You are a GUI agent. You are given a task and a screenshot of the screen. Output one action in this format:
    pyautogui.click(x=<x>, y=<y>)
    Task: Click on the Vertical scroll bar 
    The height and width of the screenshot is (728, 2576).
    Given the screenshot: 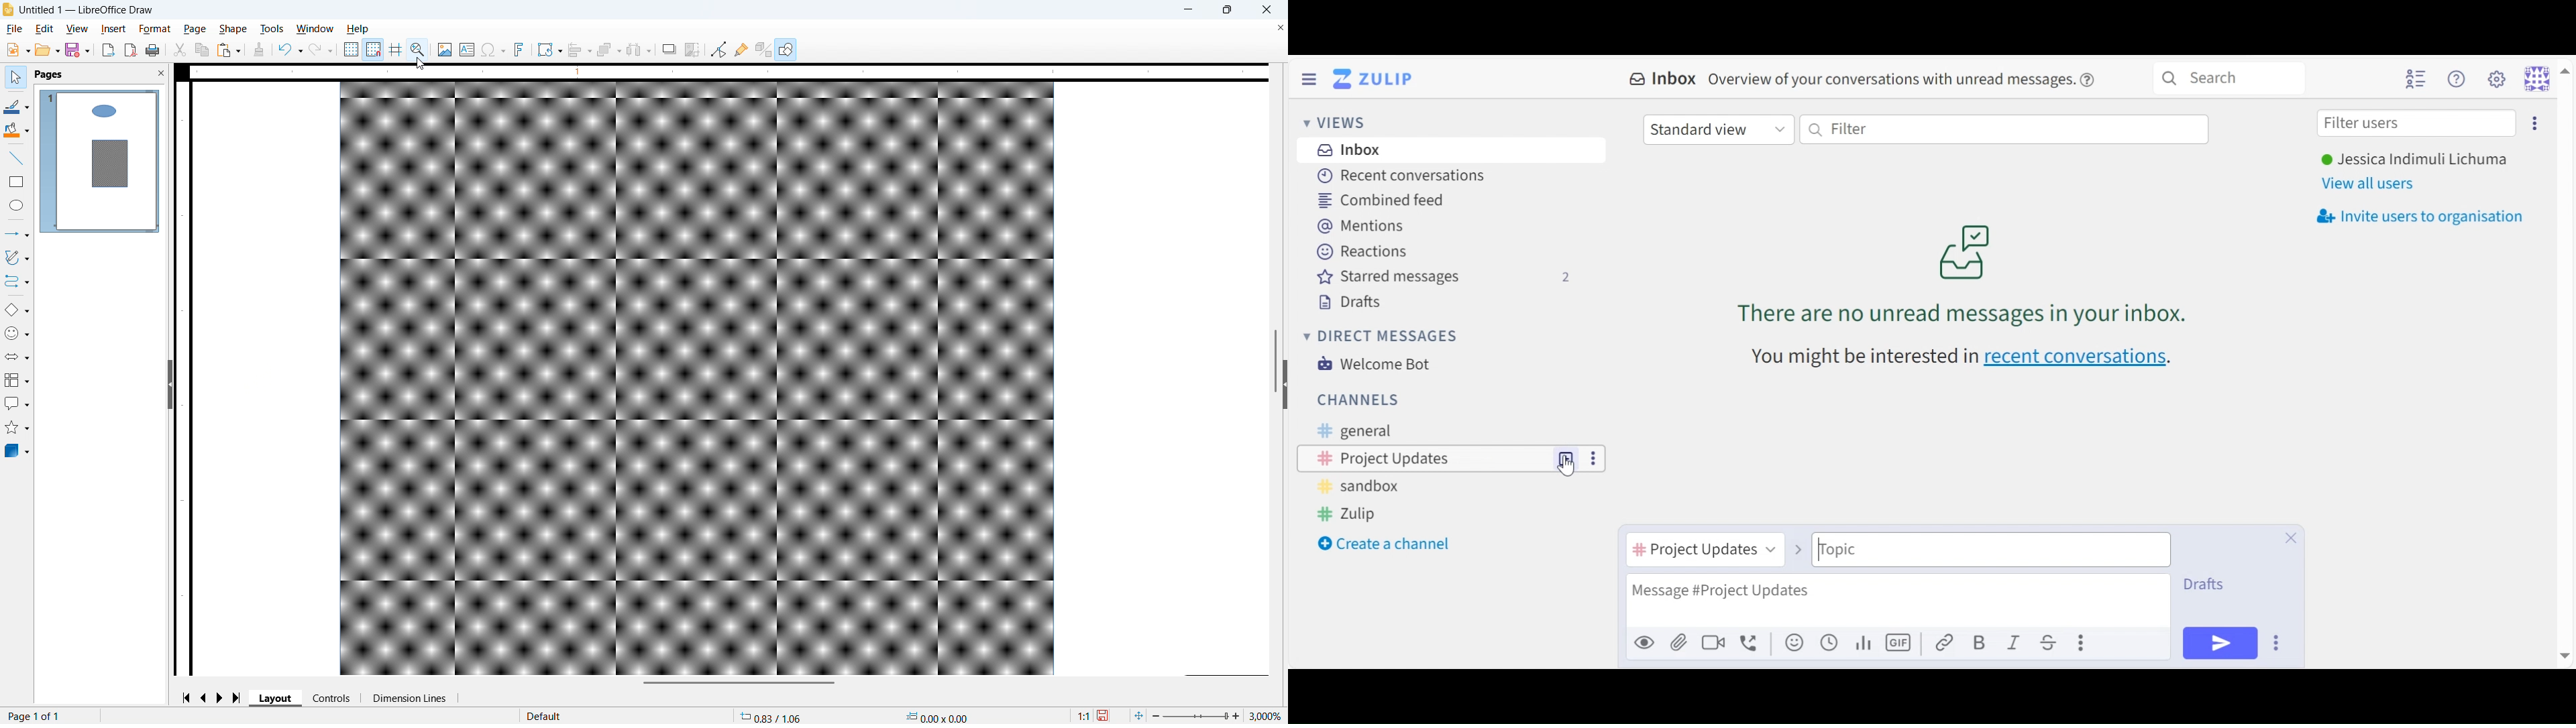 What is the action you would take?
    pyautogui.click(x=1275, y=361)
    